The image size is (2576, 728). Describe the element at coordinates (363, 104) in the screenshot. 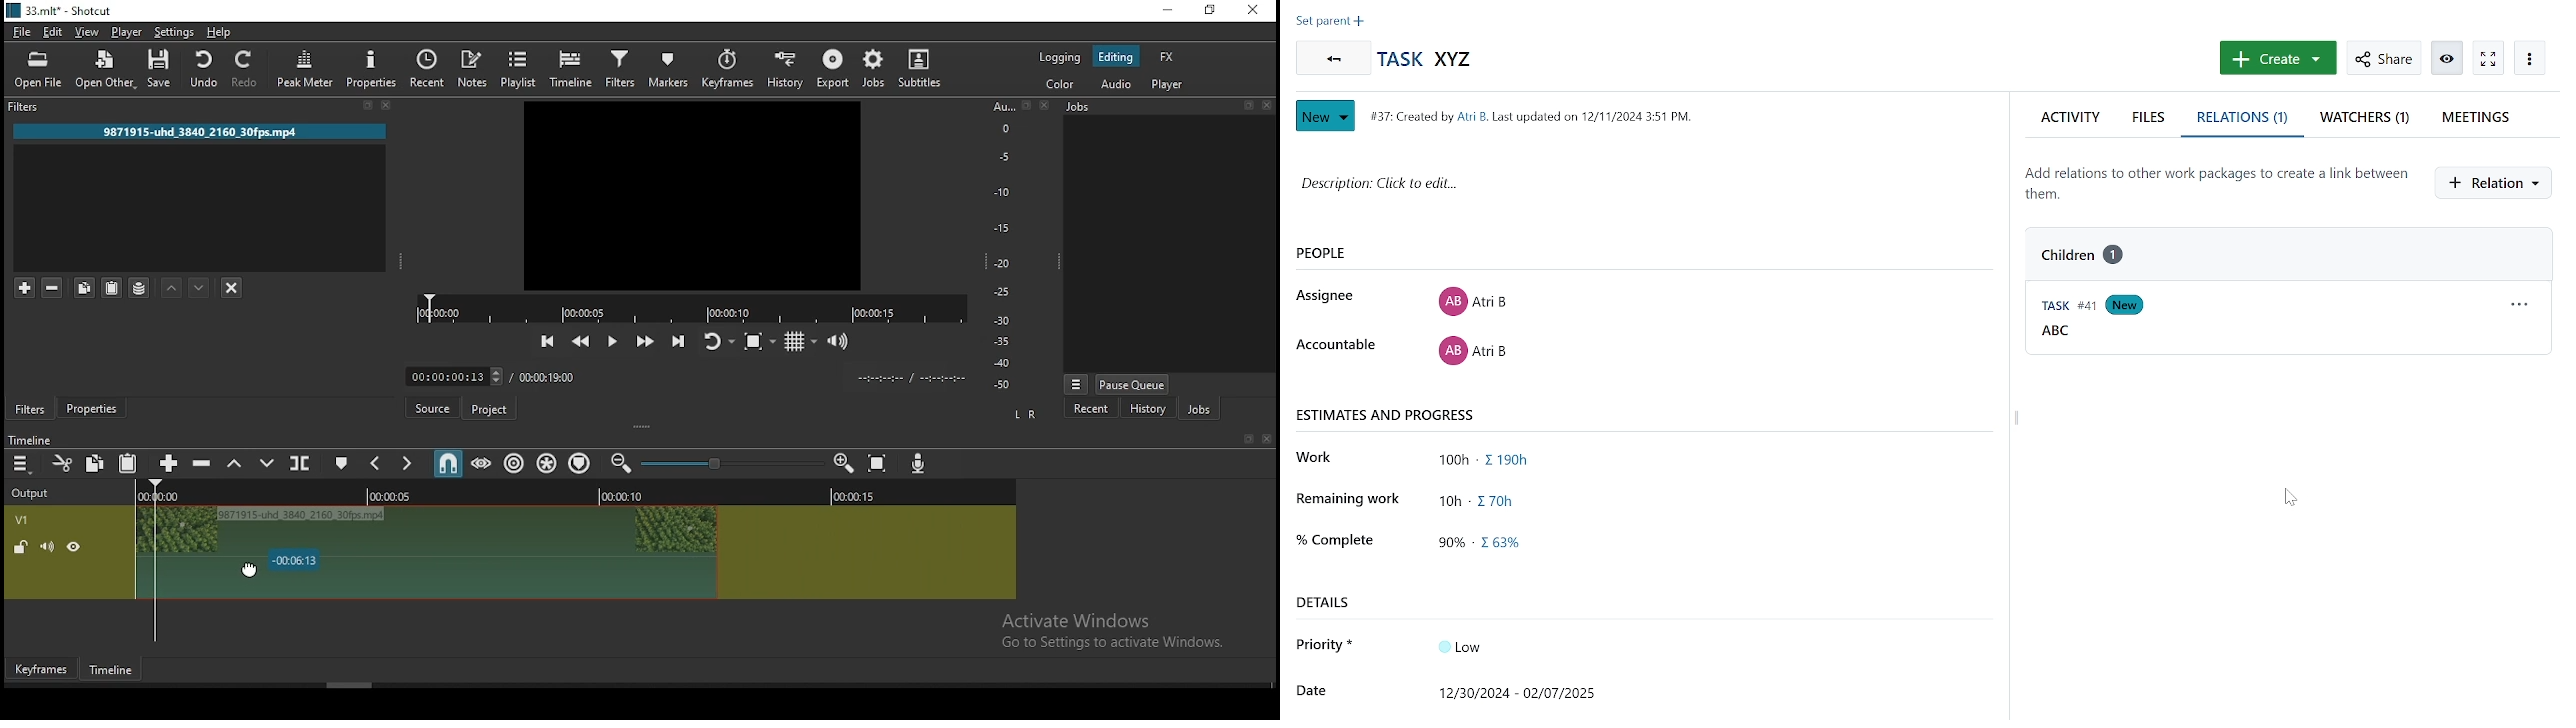

I see `bookmark` at that location.